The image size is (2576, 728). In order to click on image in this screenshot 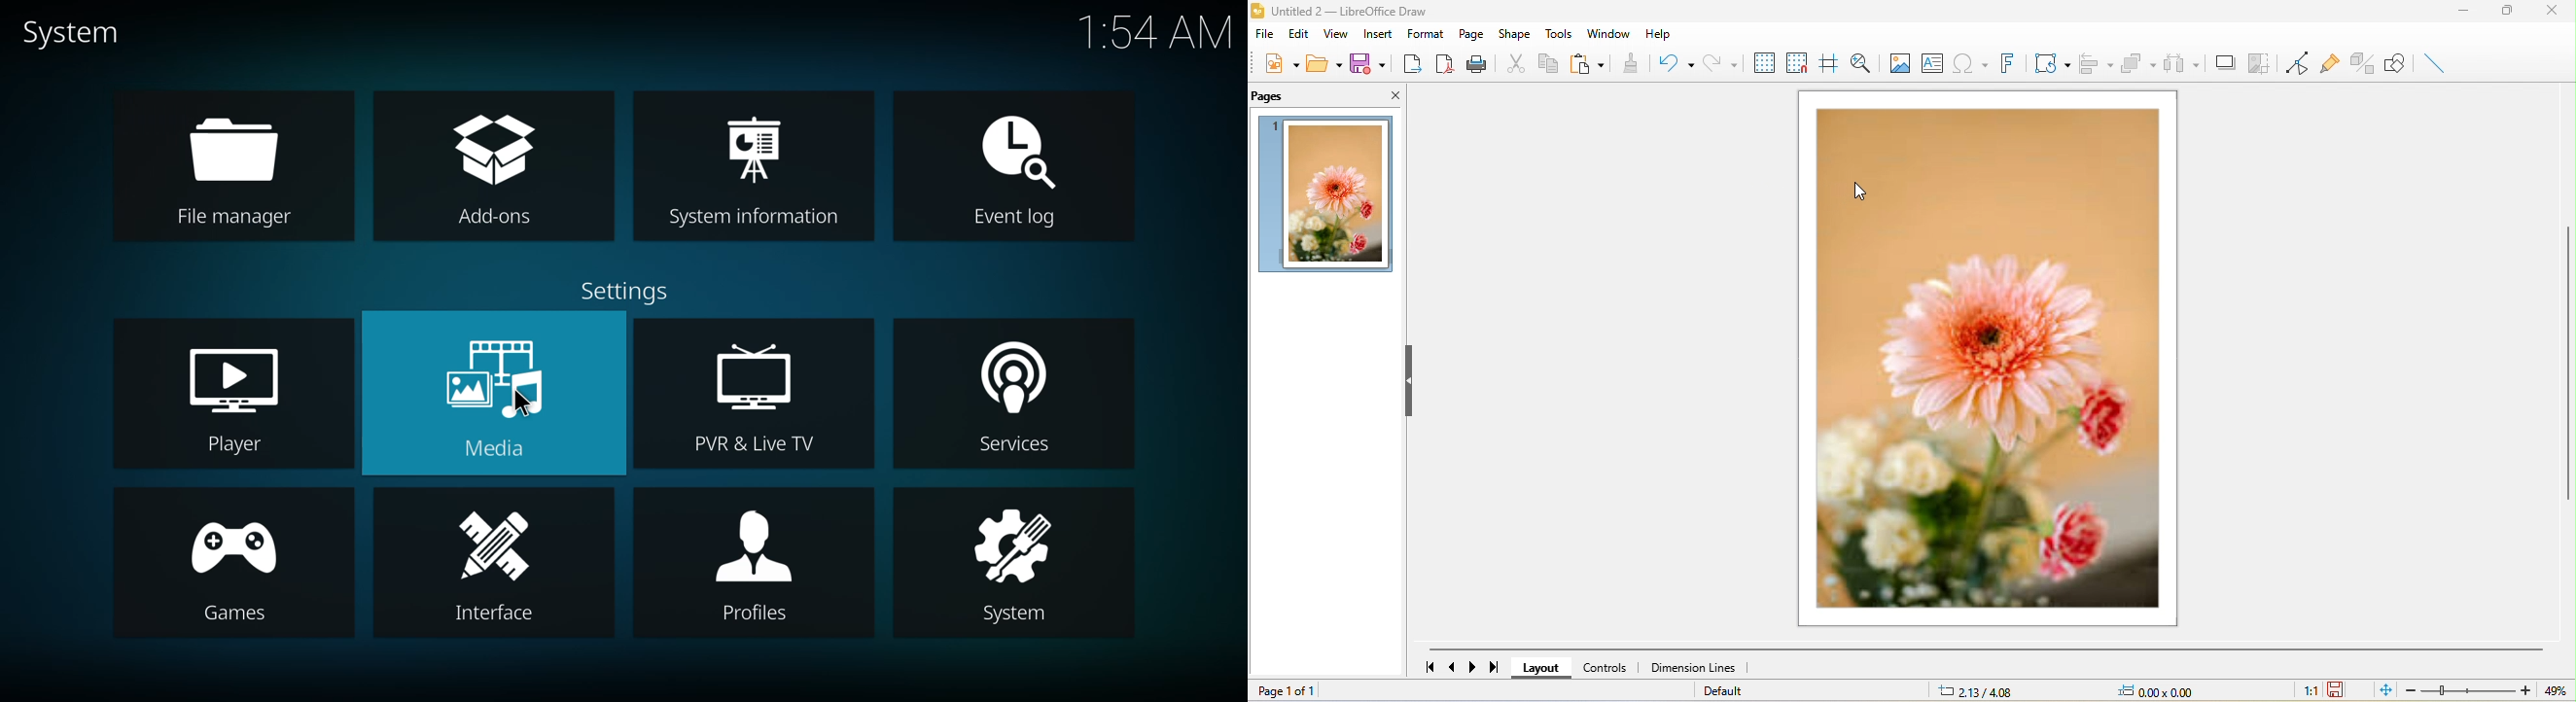, I will do `click(1904, 63)`.